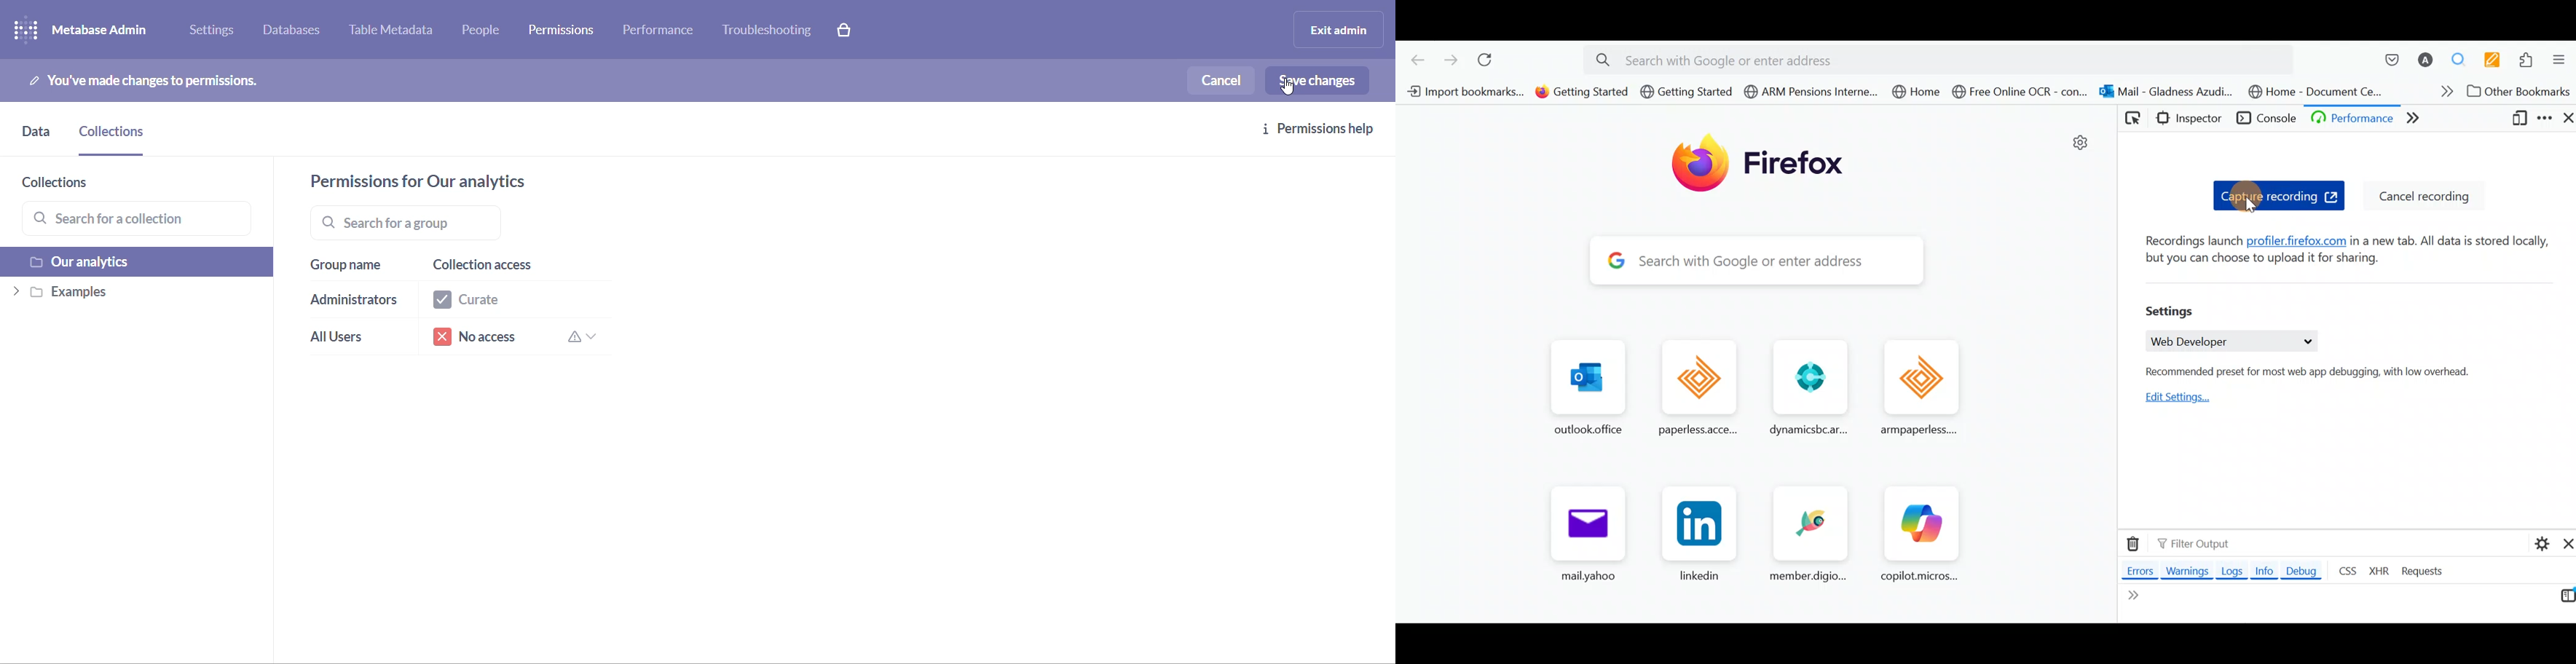 This screenshot has height=672, width=2576. I want to click on Bookmark 5, so click(1921, 93).